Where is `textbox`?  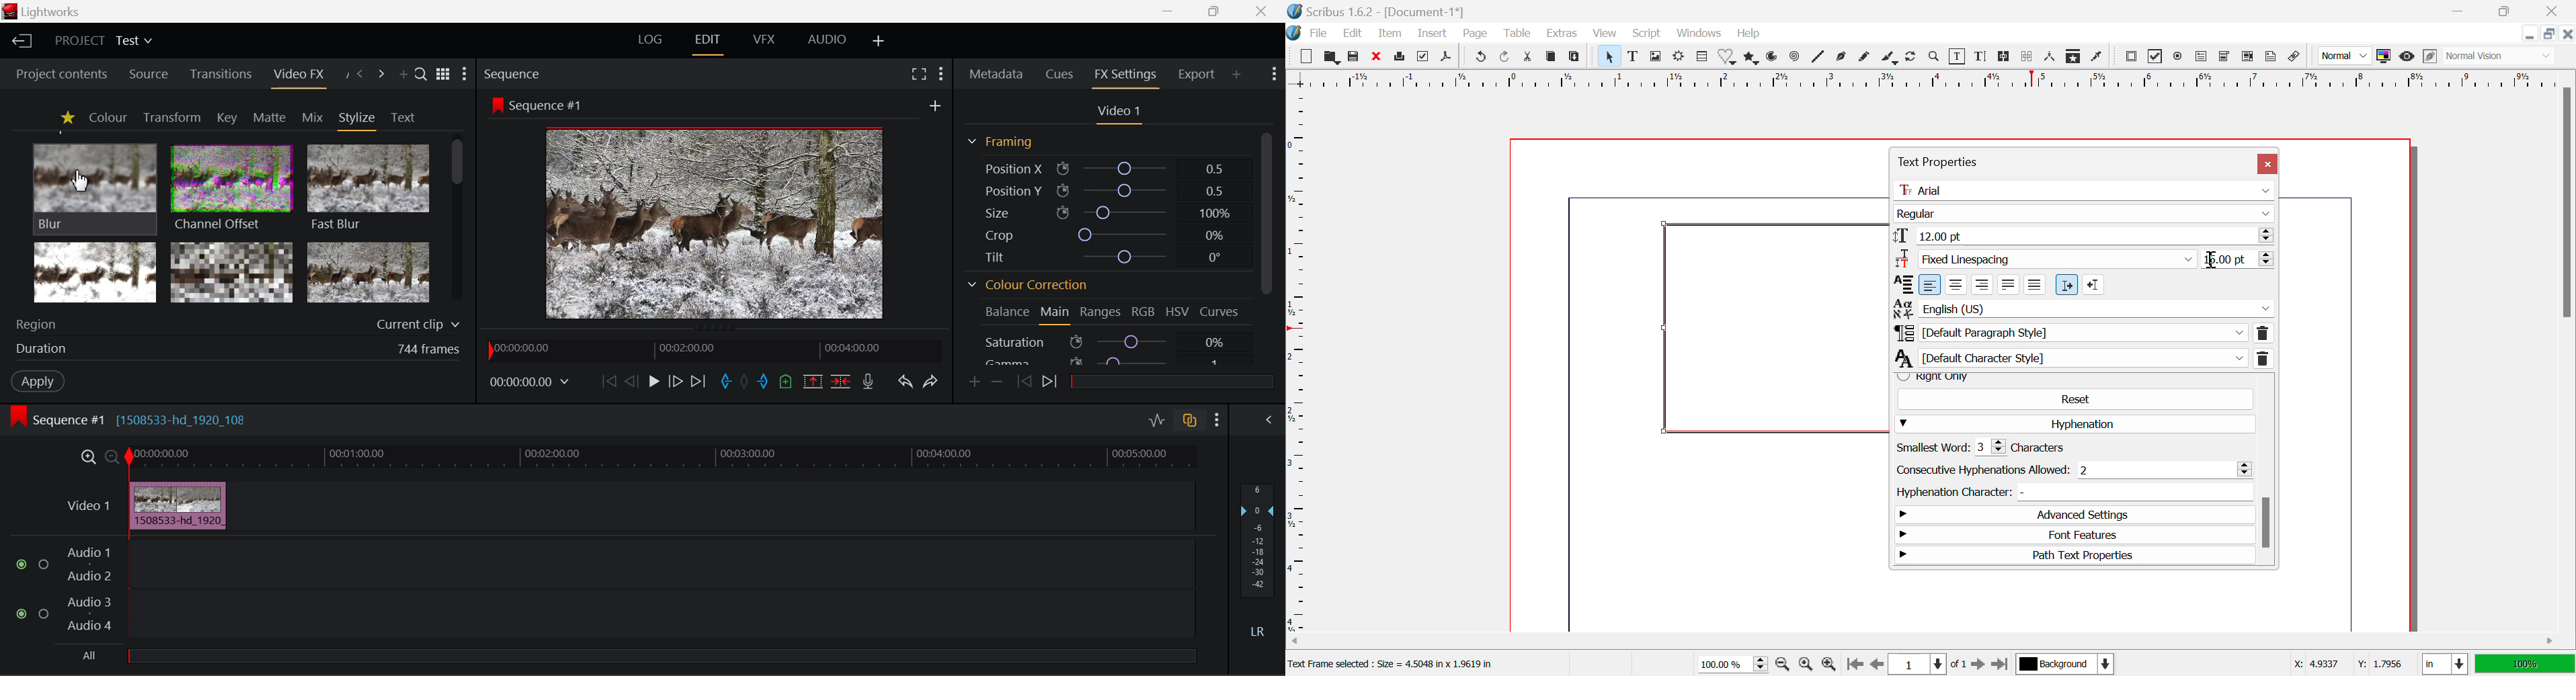 textbox is located at coordinates (1774, 327).